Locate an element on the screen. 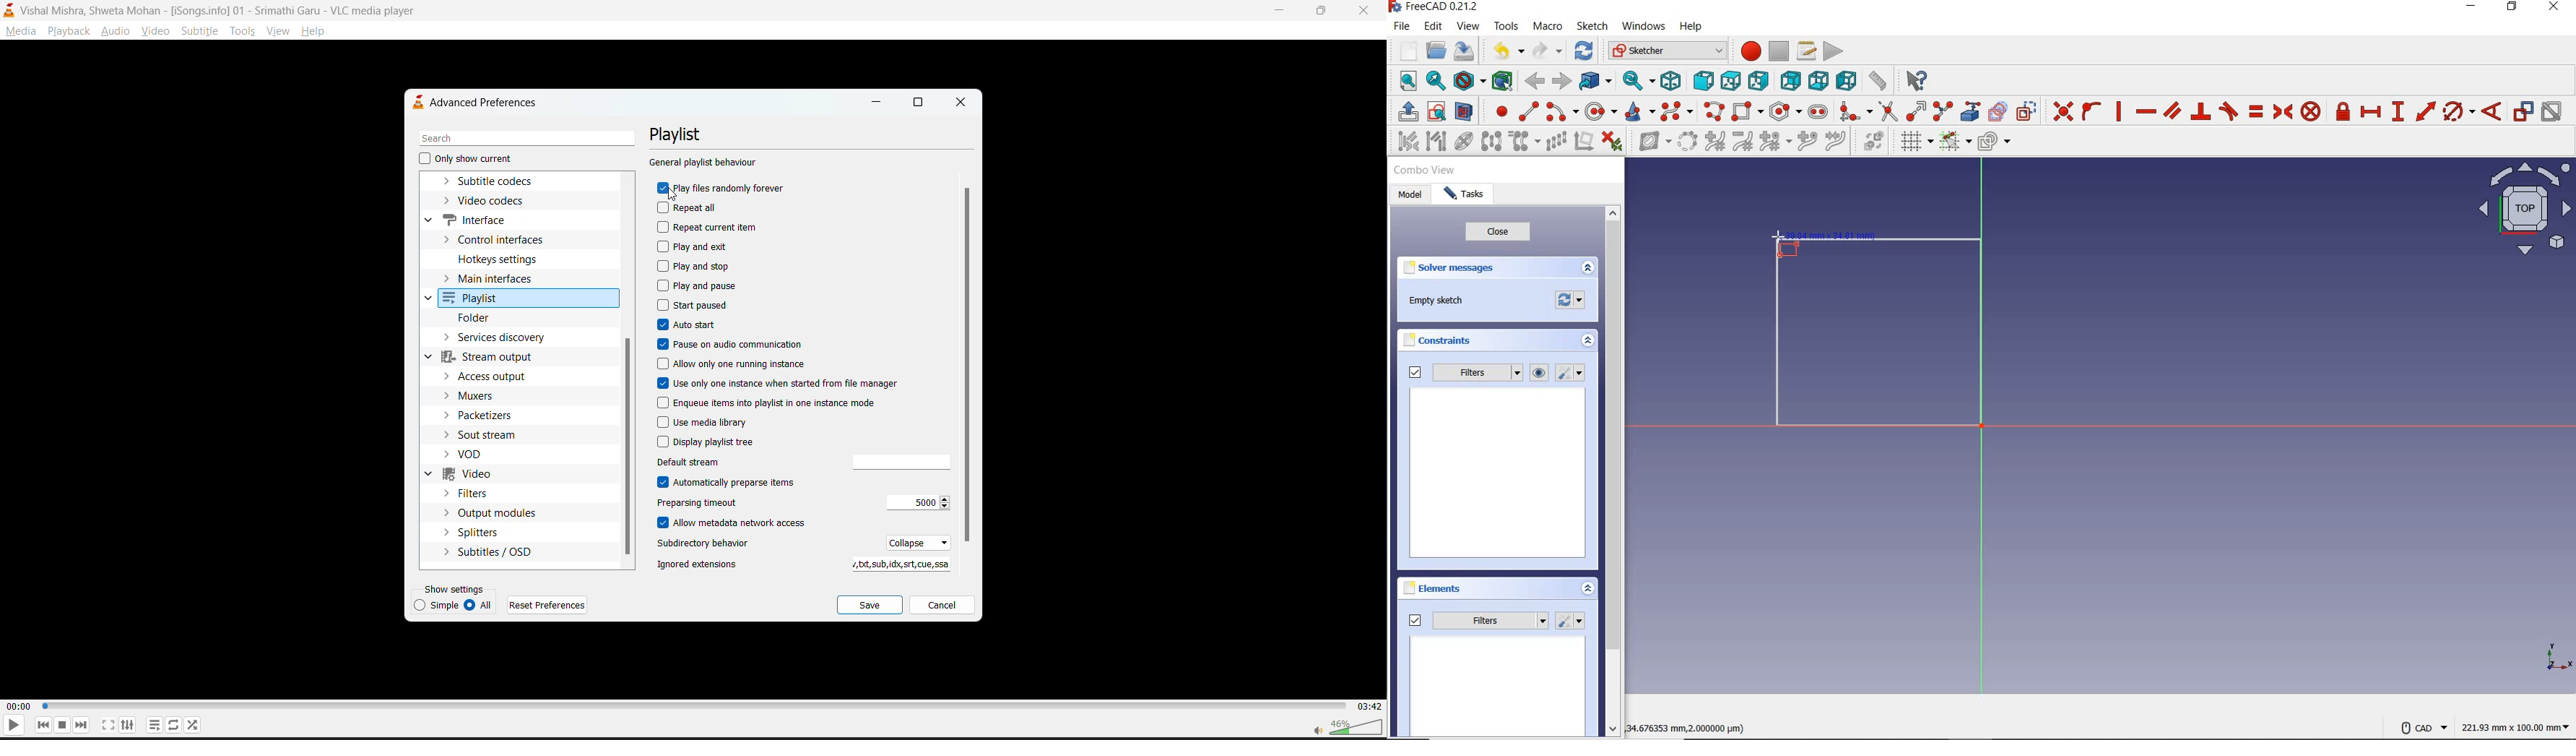  filters is located at coordinates (472, 493).